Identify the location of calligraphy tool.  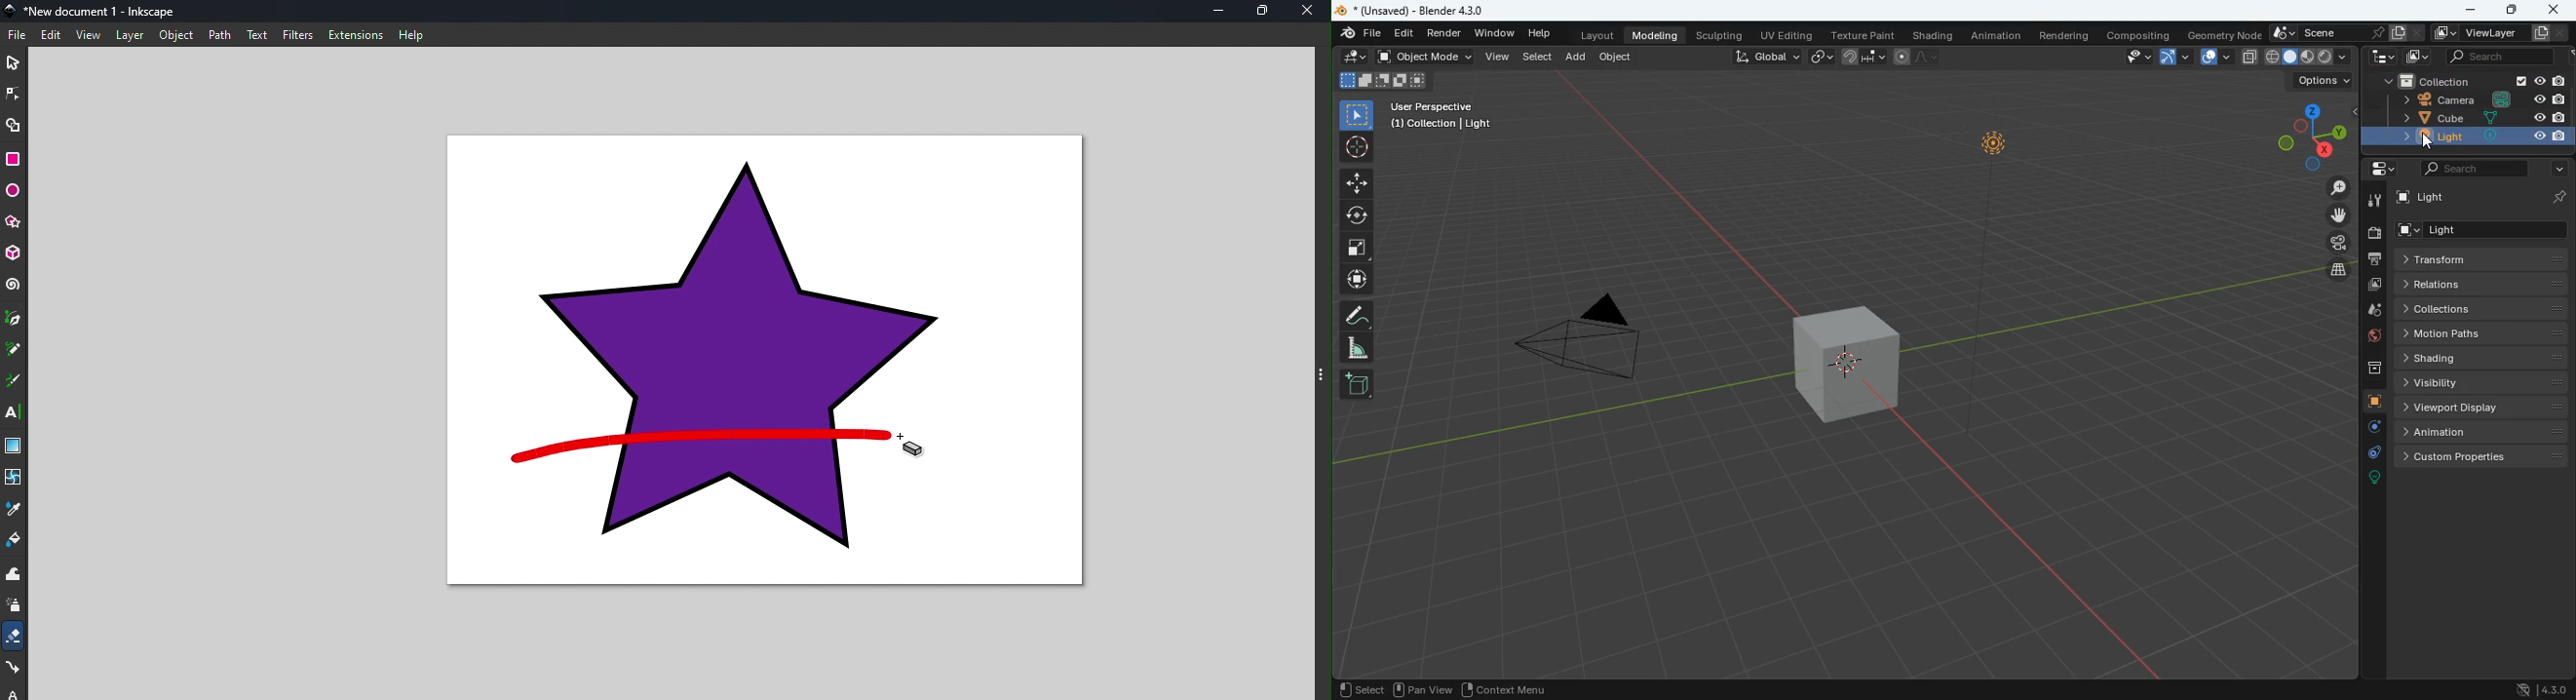
(14, 381).